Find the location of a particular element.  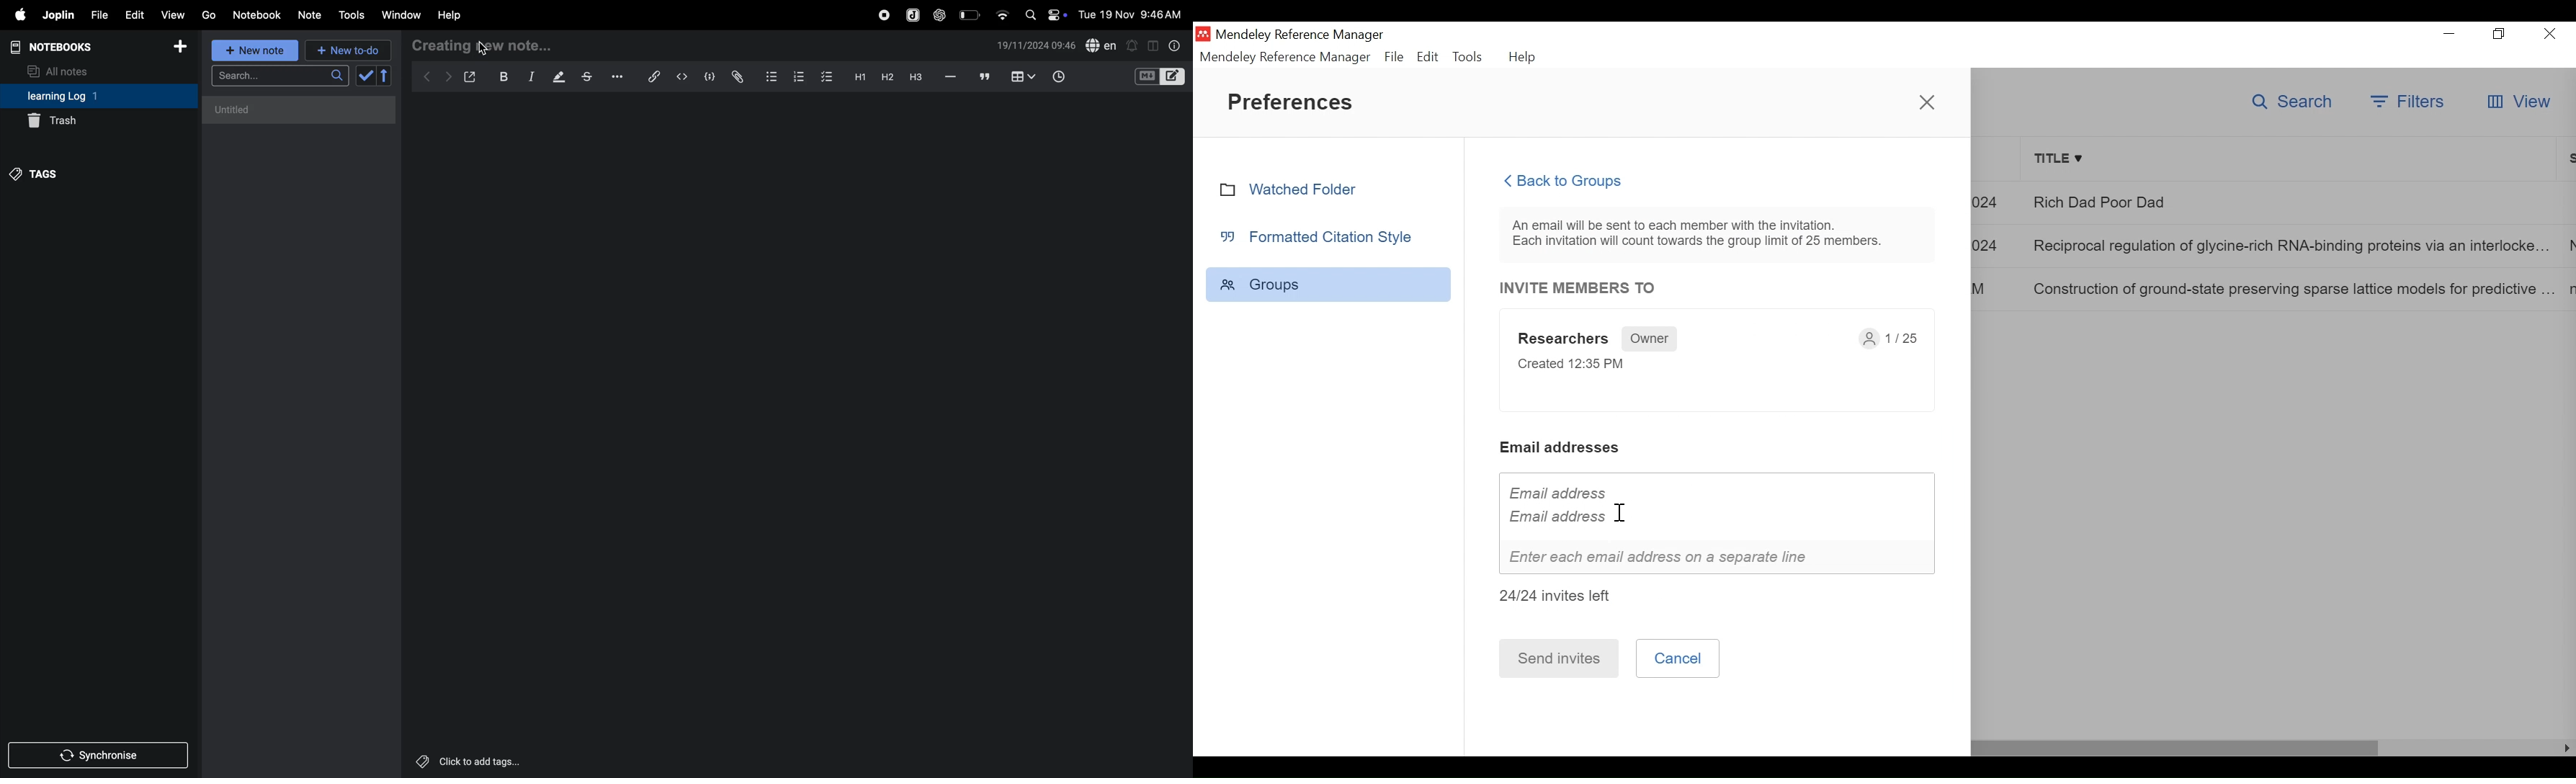

record is located at coordinates (884, 13).